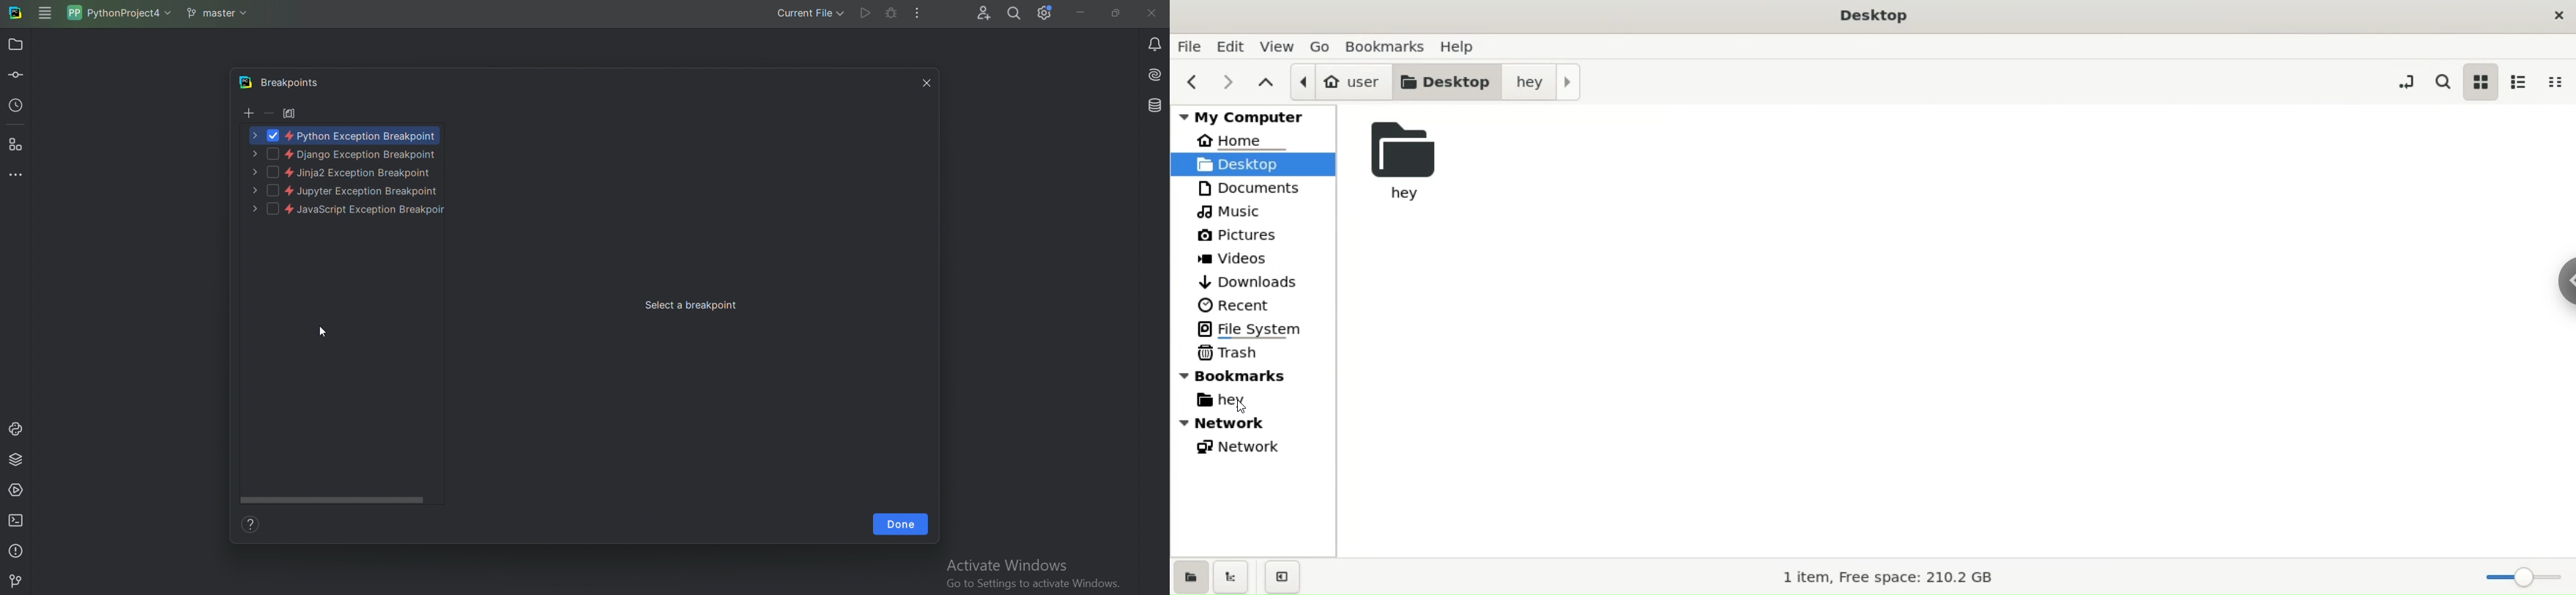 The image size is (2576, 616). What do you see at coordinates (1249, 284) in the screenshot?
I see `downloads` at bounding box center [1249, 284].